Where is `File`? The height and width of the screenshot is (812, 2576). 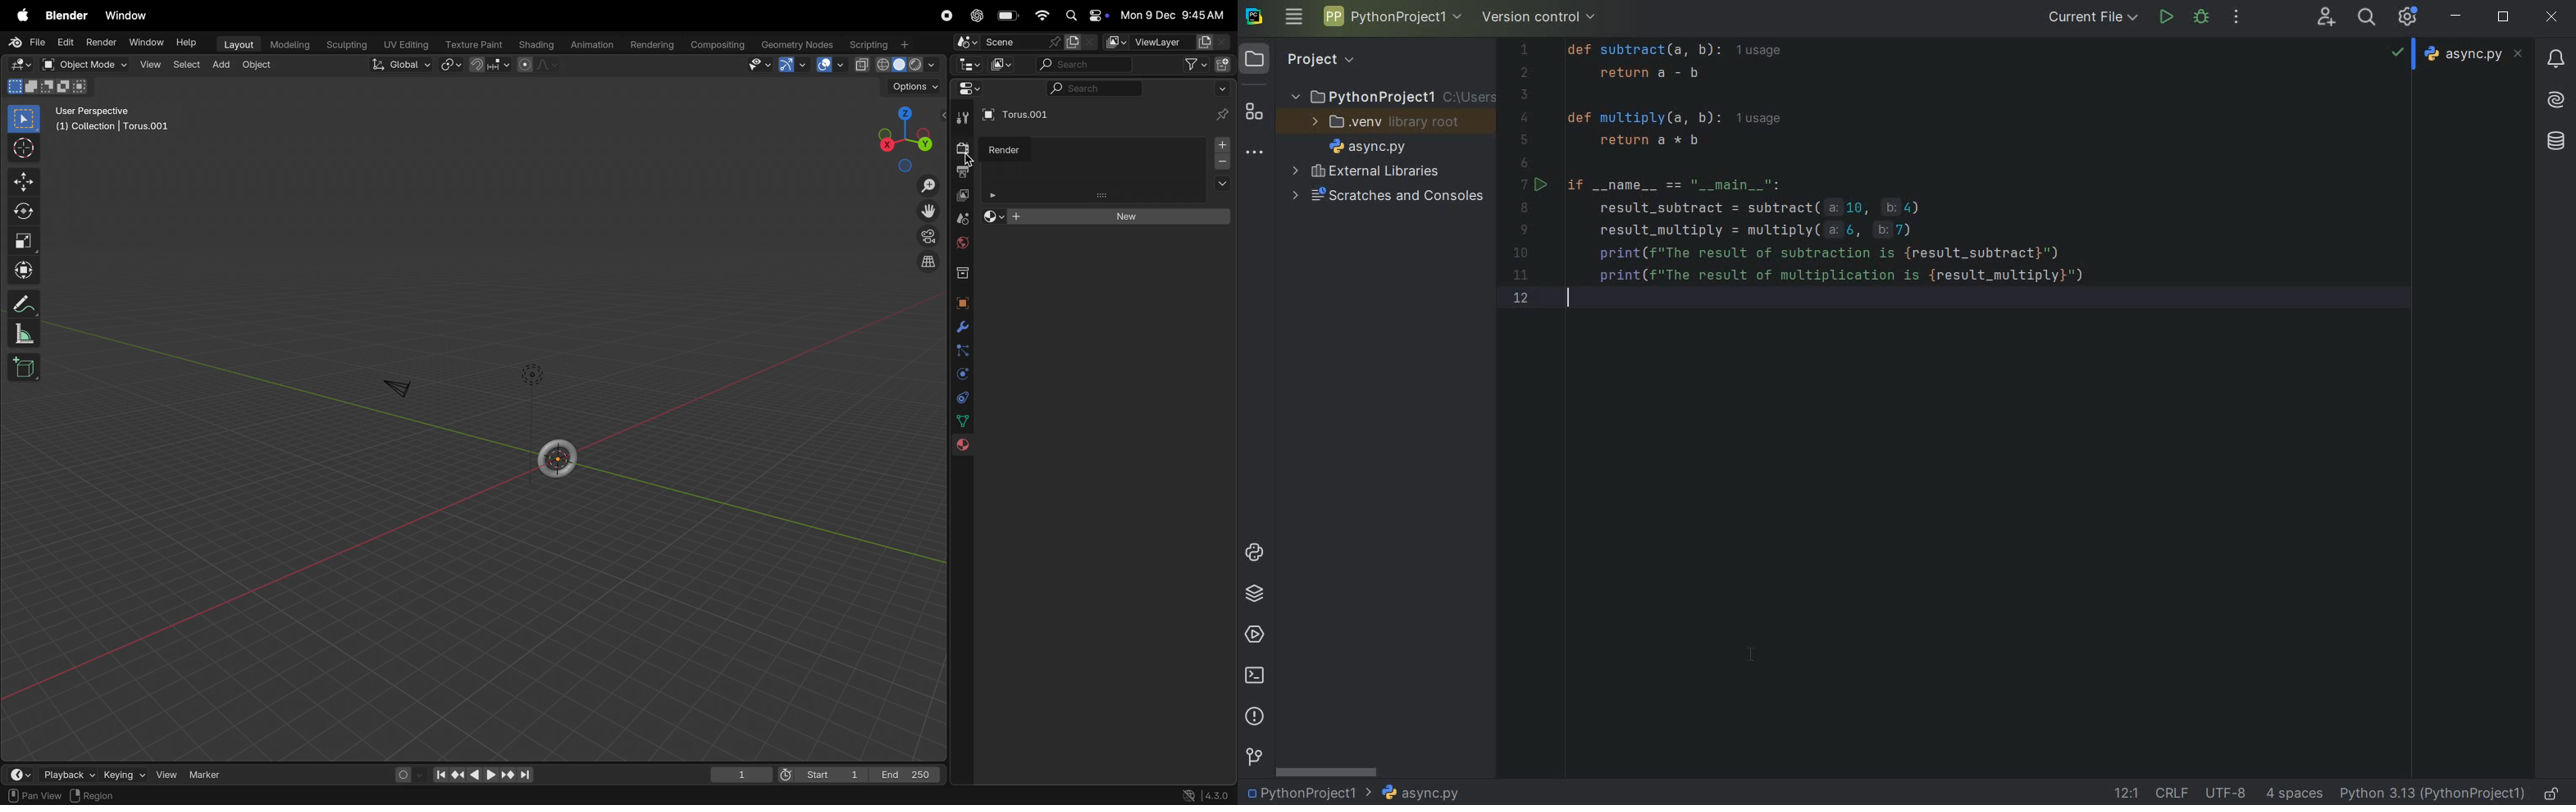
File is located at coordinates (25, 42).